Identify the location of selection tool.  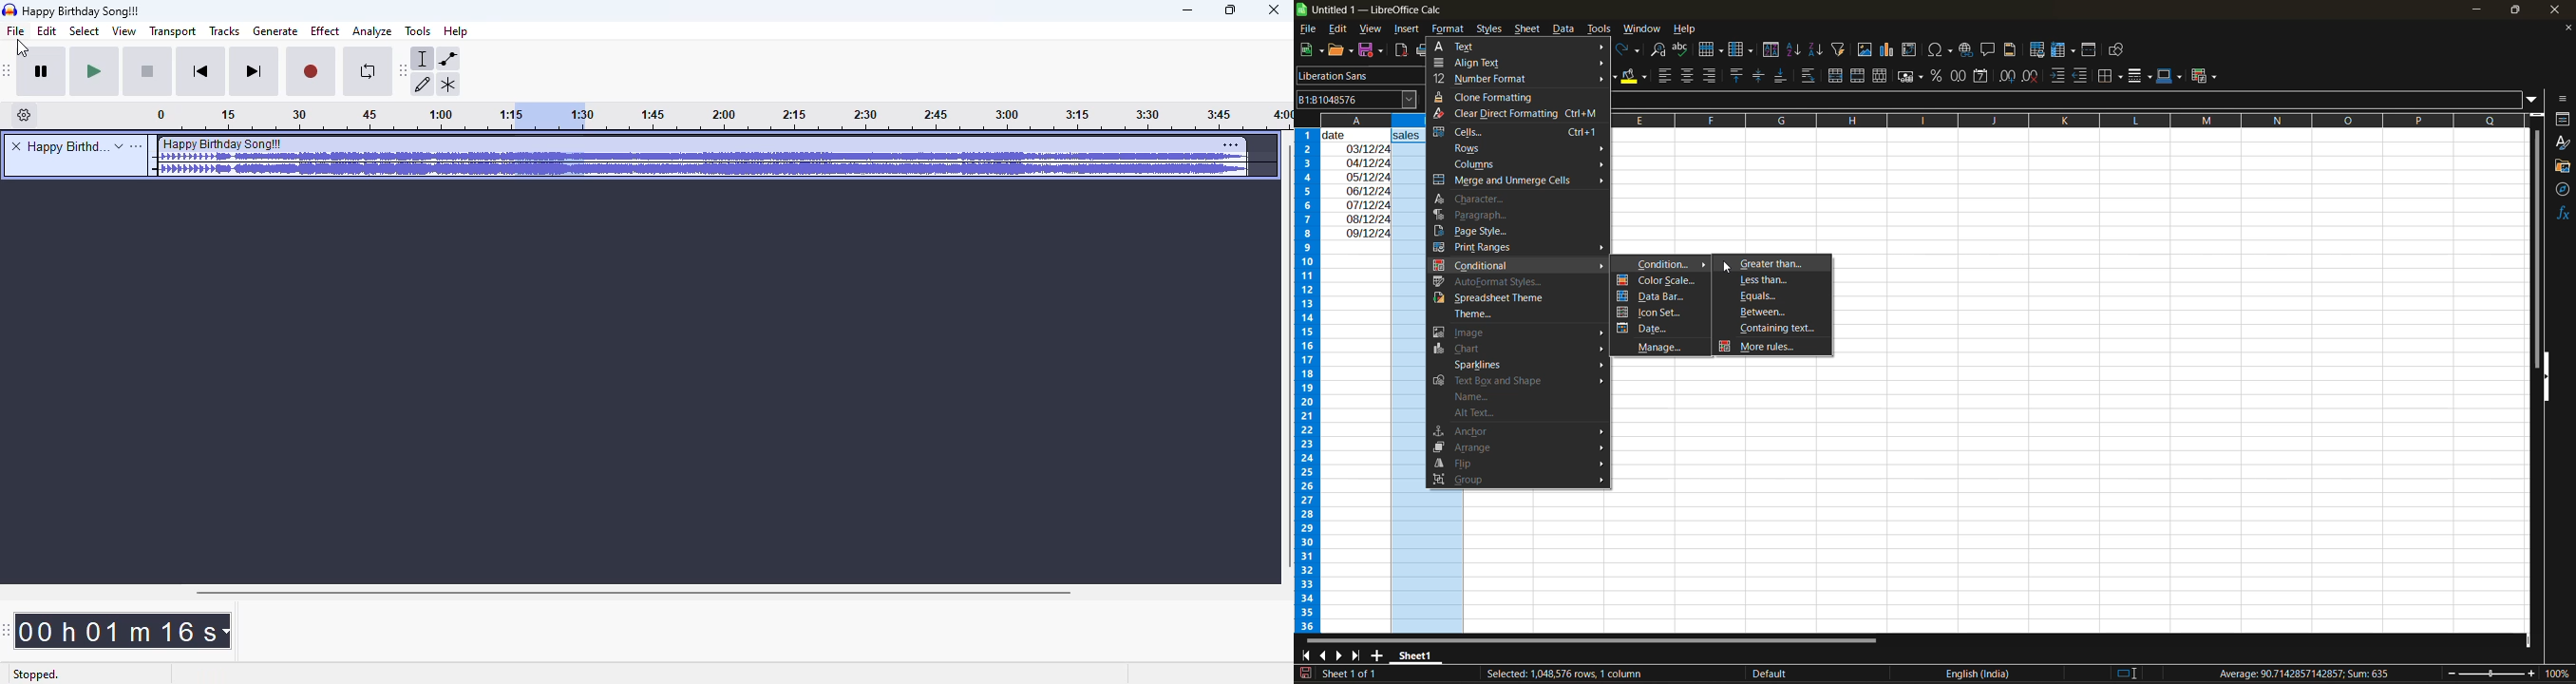
(424, 59).